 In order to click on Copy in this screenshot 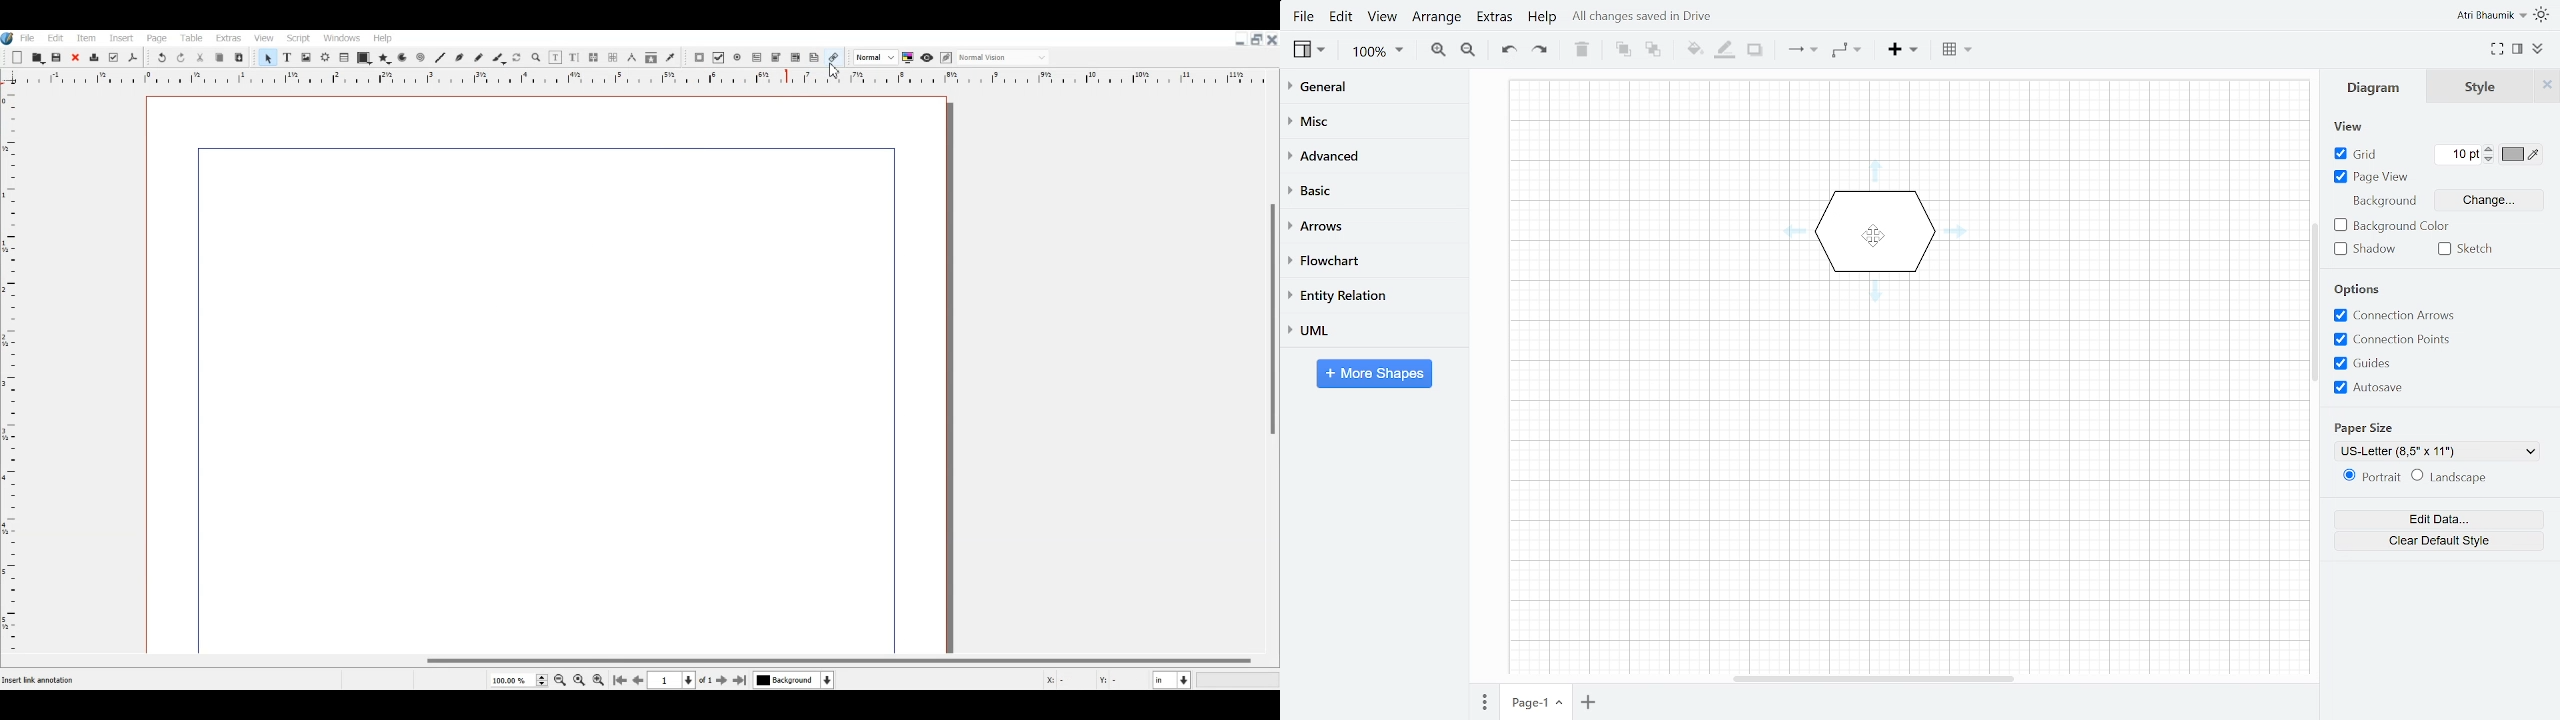, I will do `click(218, 57)`.